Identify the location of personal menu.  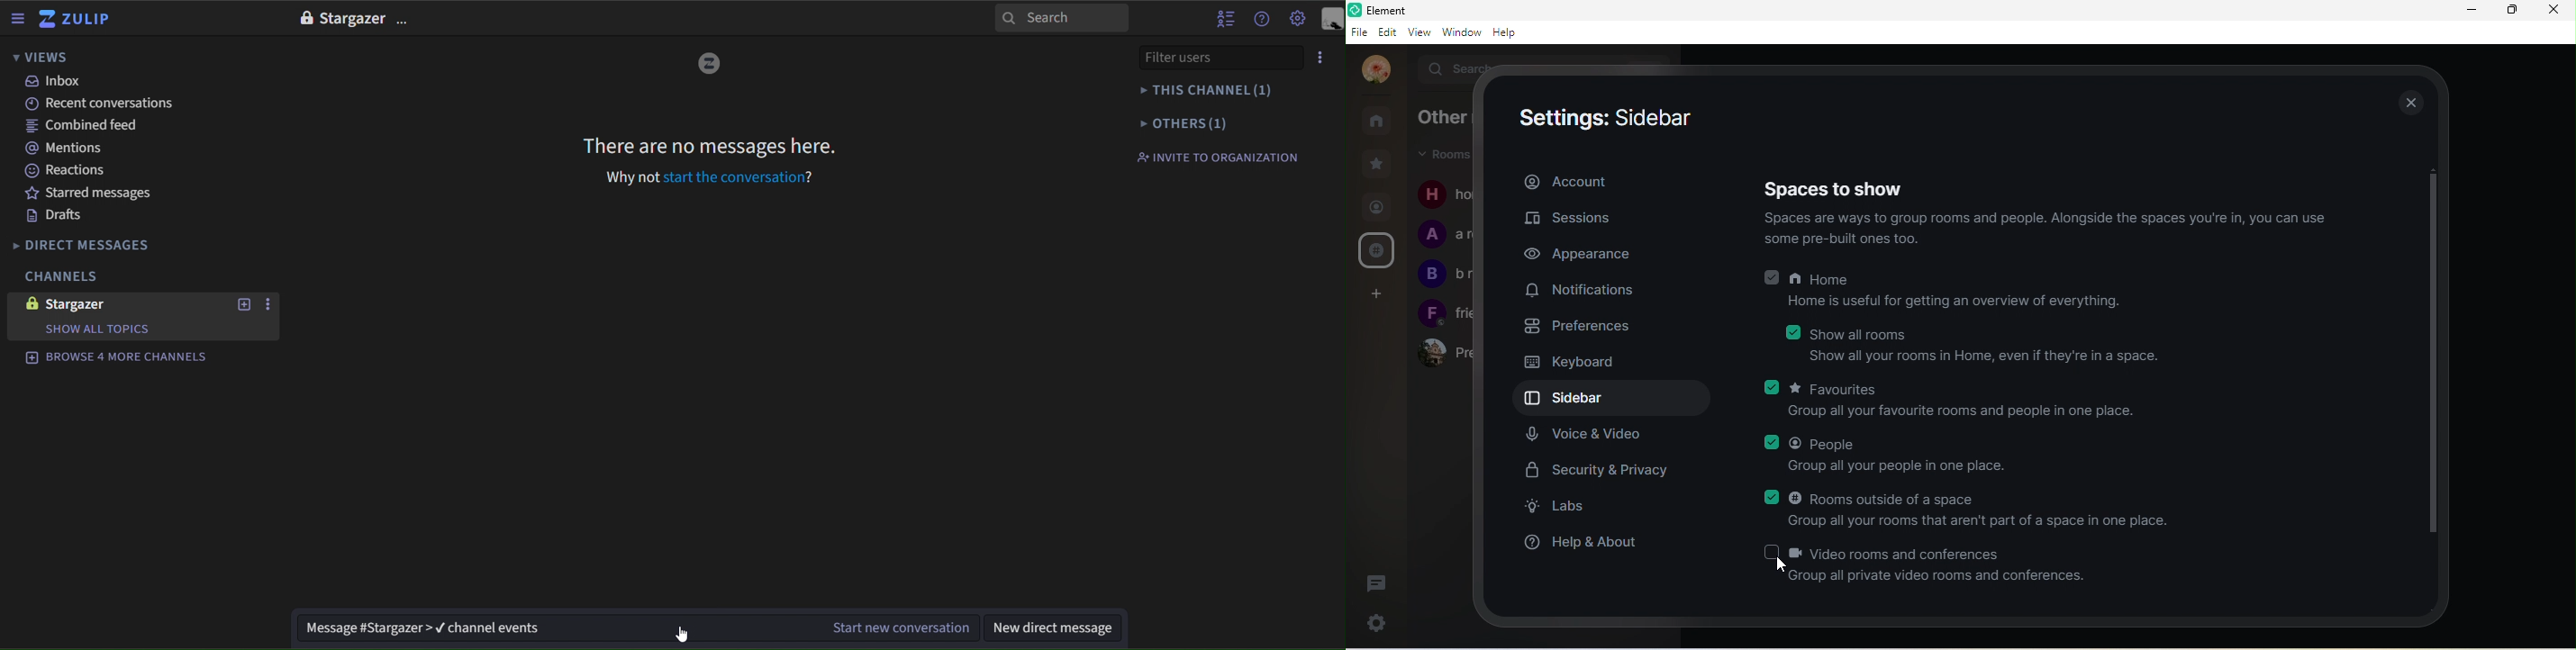
(1332, 20).